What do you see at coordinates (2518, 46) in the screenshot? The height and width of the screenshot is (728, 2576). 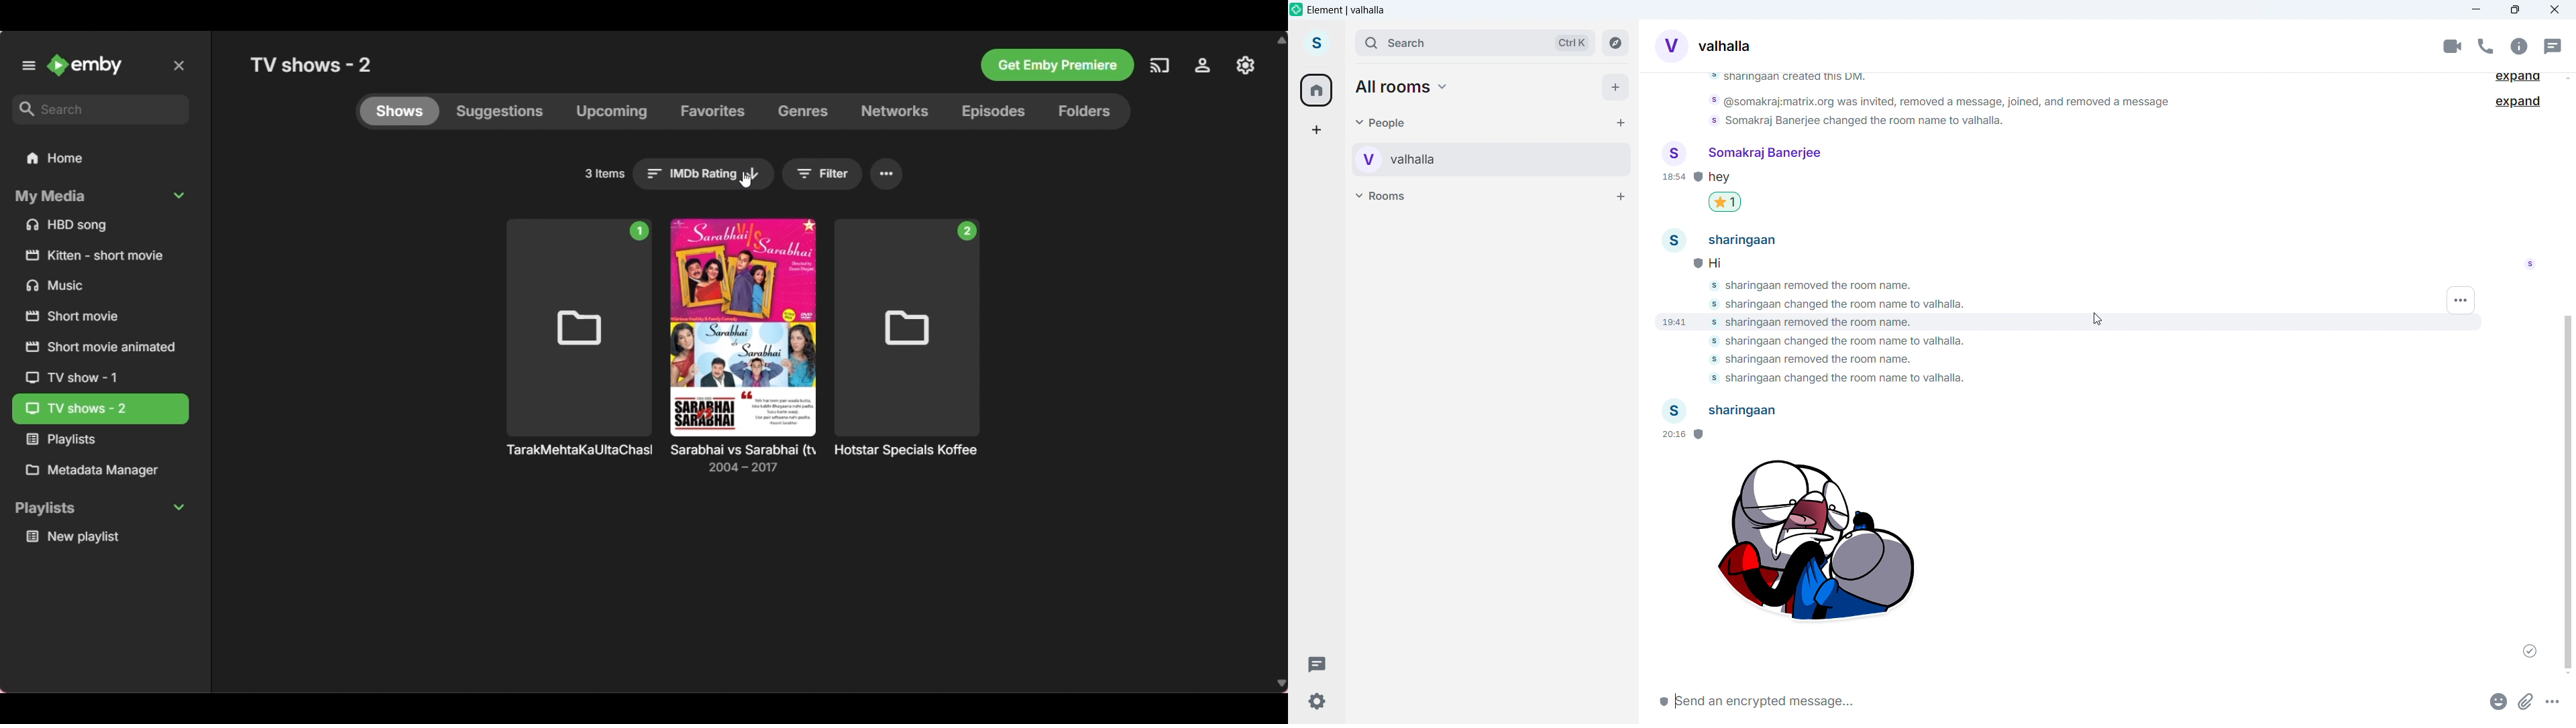 I see `Chat options ` at bounding box center [2518, 46].